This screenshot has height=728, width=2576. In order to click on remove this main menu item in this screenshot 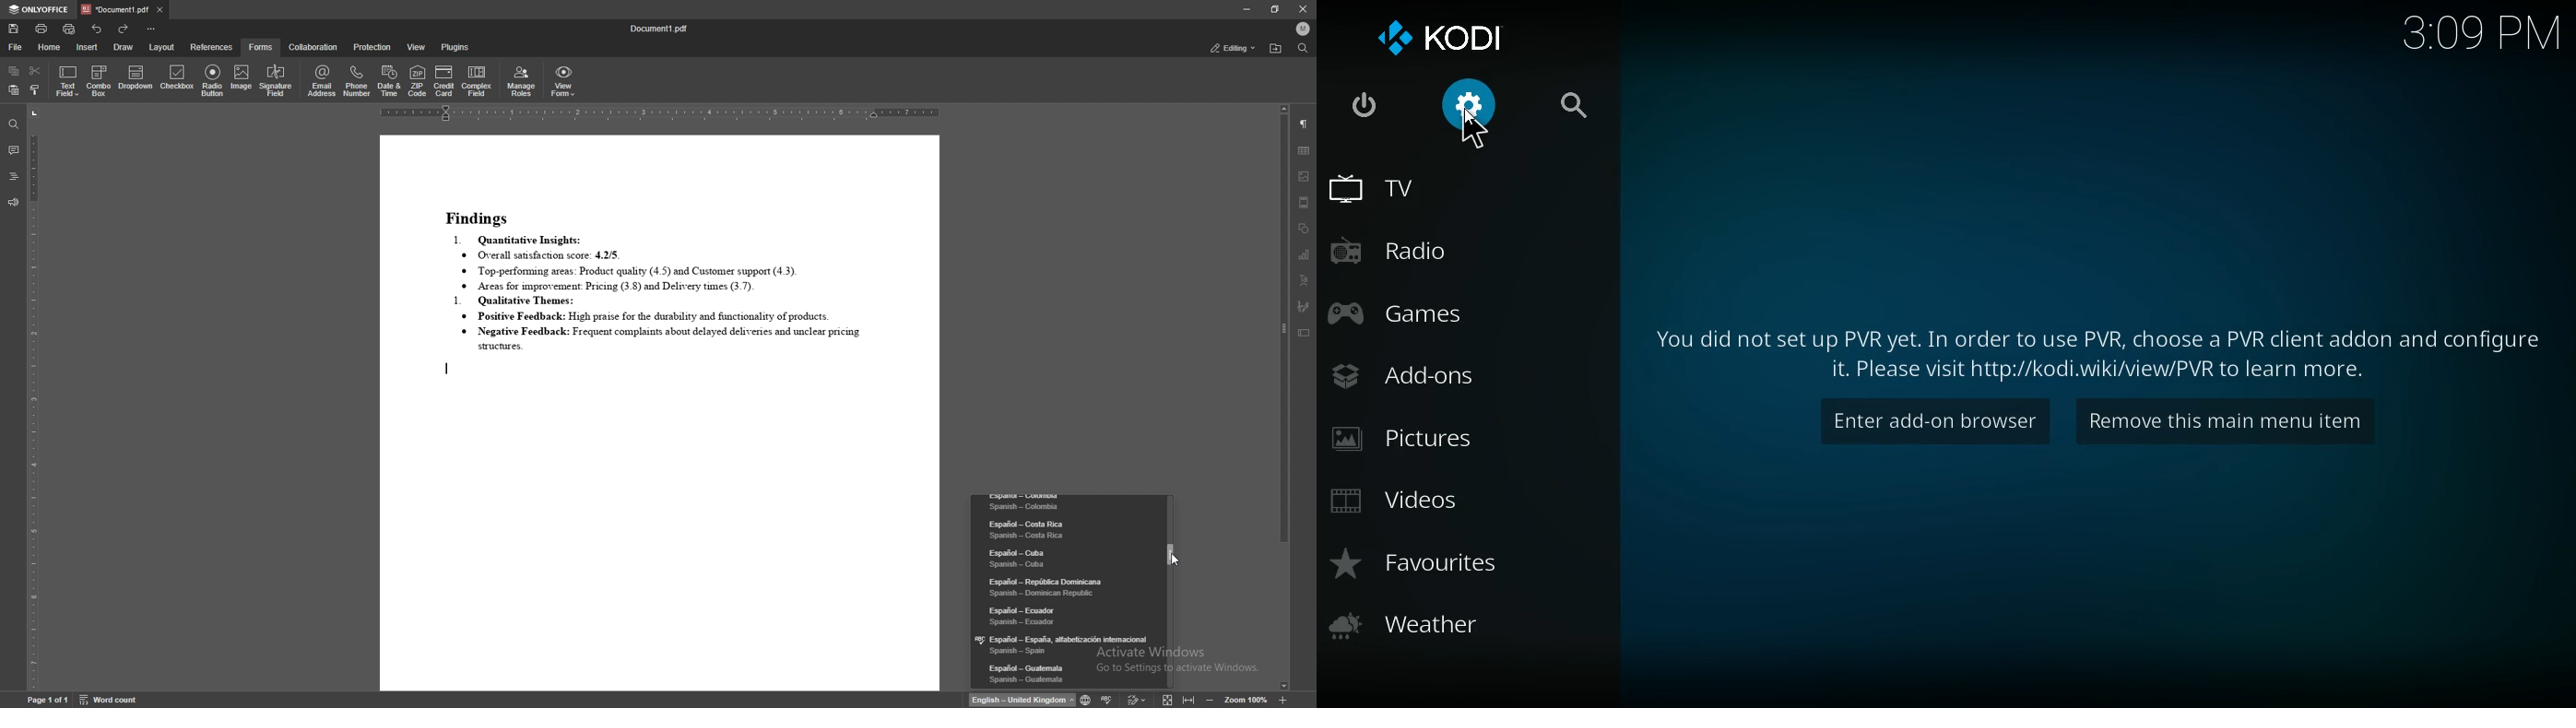, I will do `click(2239, 422)`.